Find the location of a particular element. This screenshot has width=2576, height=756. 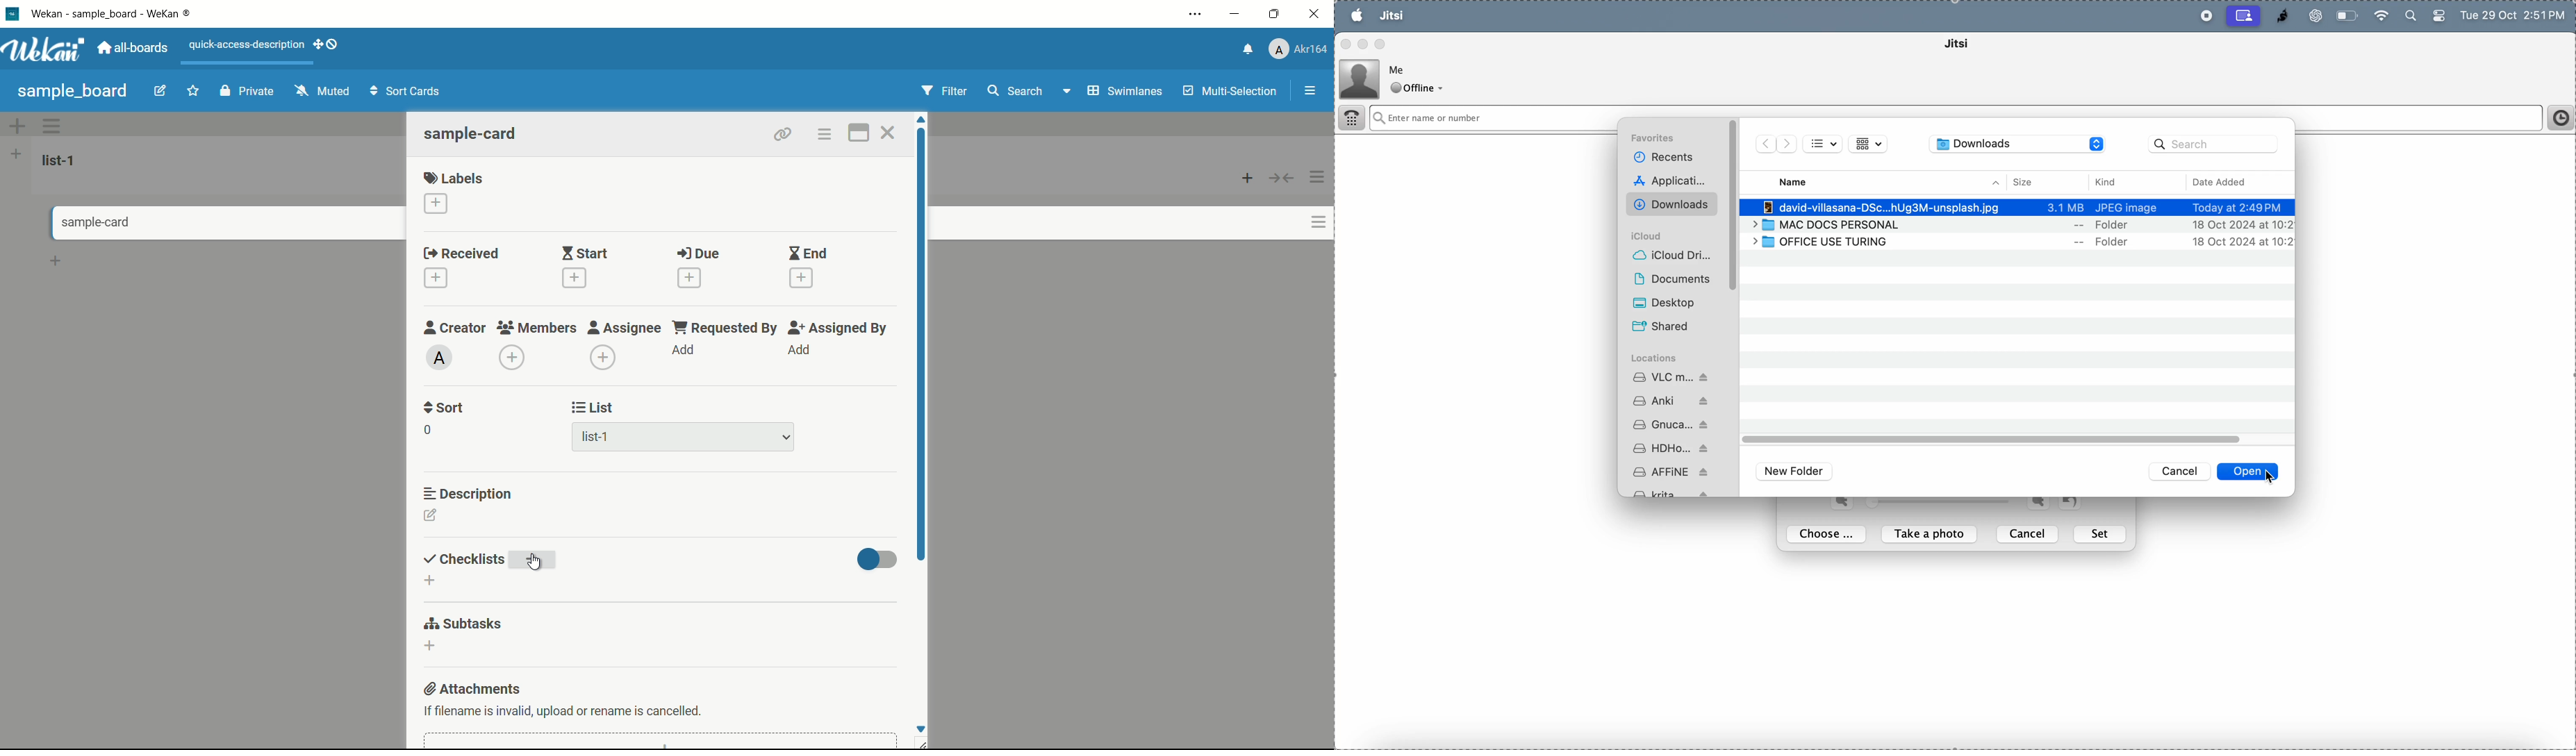

app logo is located at coordinates (43, 49).